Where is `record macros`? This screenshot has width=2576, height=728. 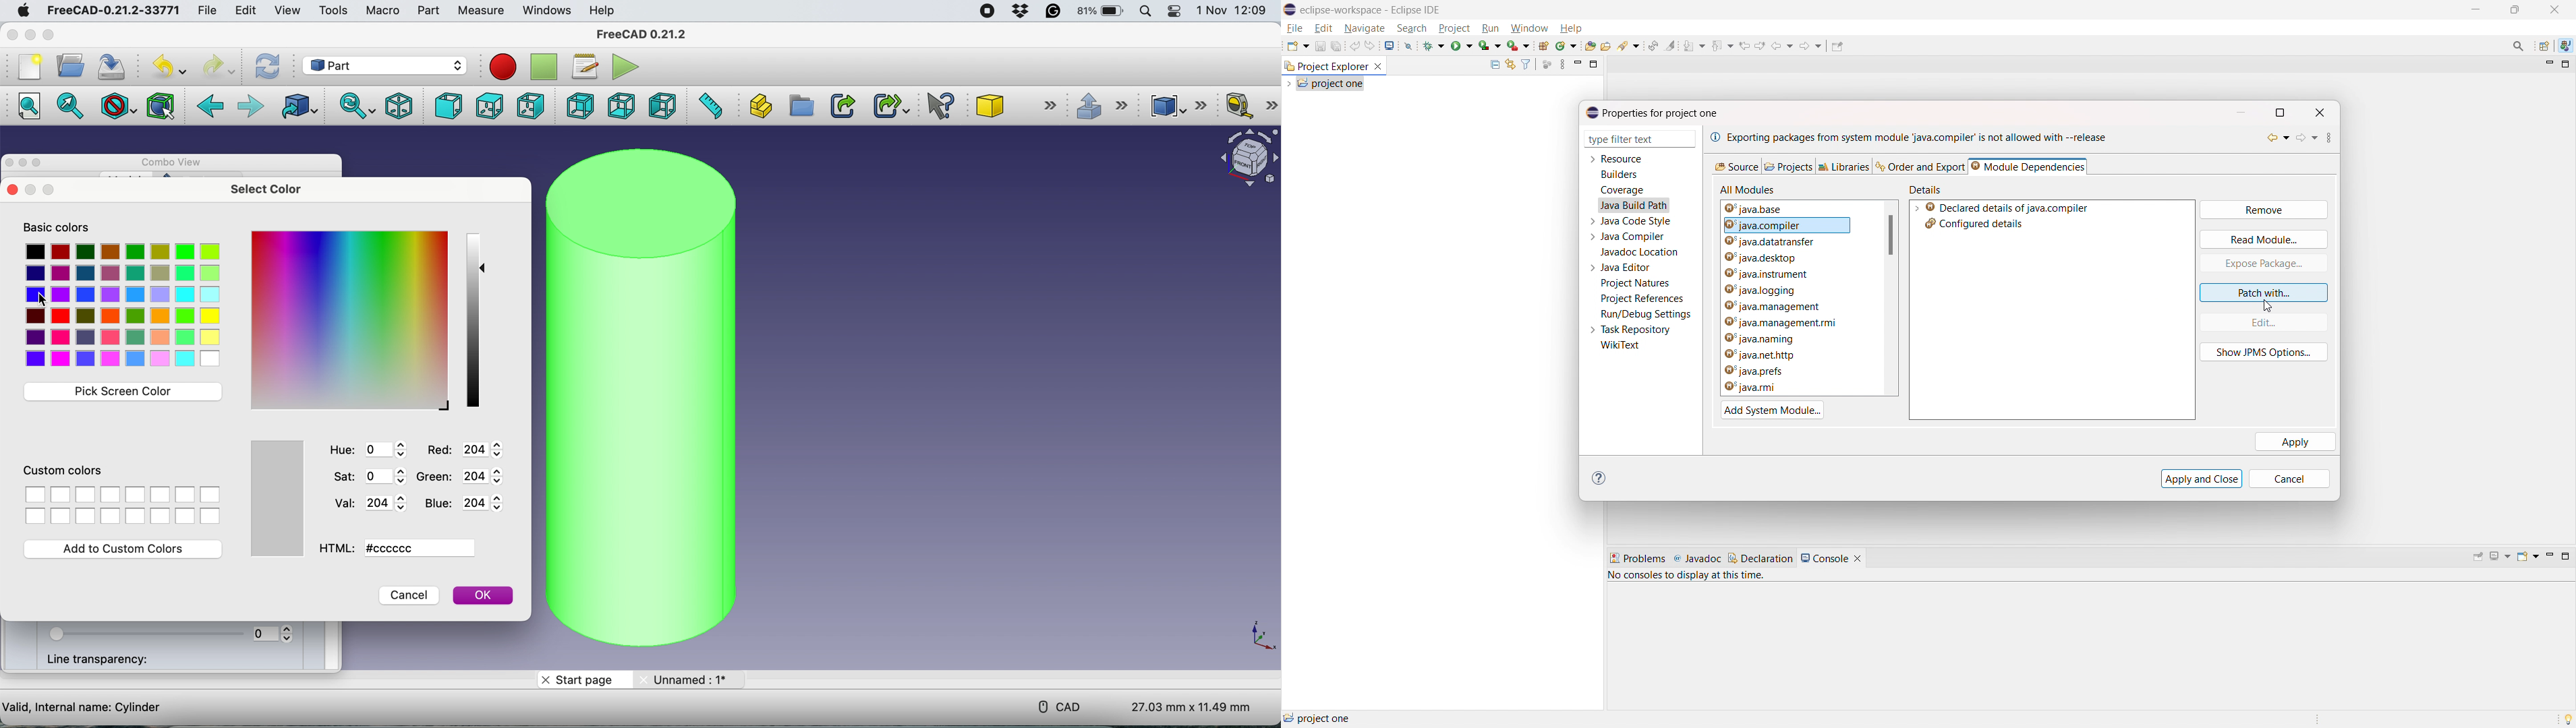 record macros is located at coordinates (502, 67).